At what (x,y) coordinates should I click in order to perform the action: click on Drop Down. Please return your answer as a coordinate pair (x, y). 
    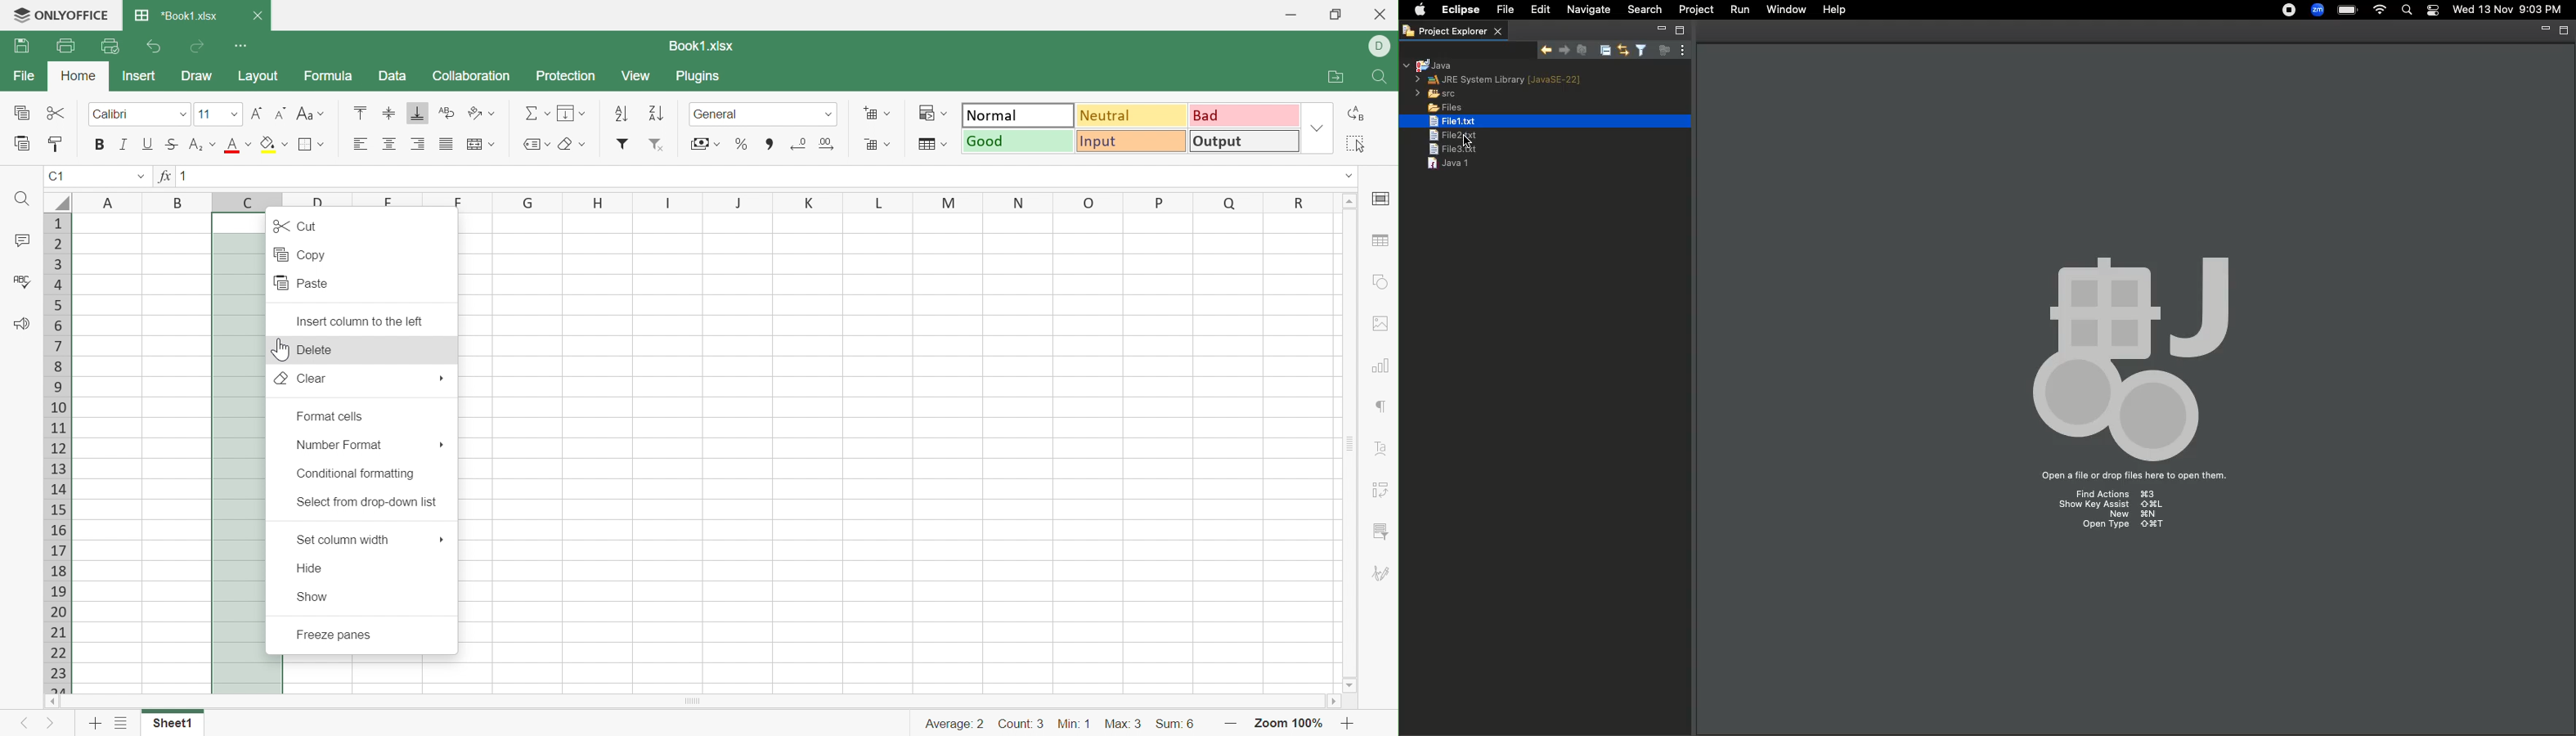
    Looking at the image, I should click on (889, 144).